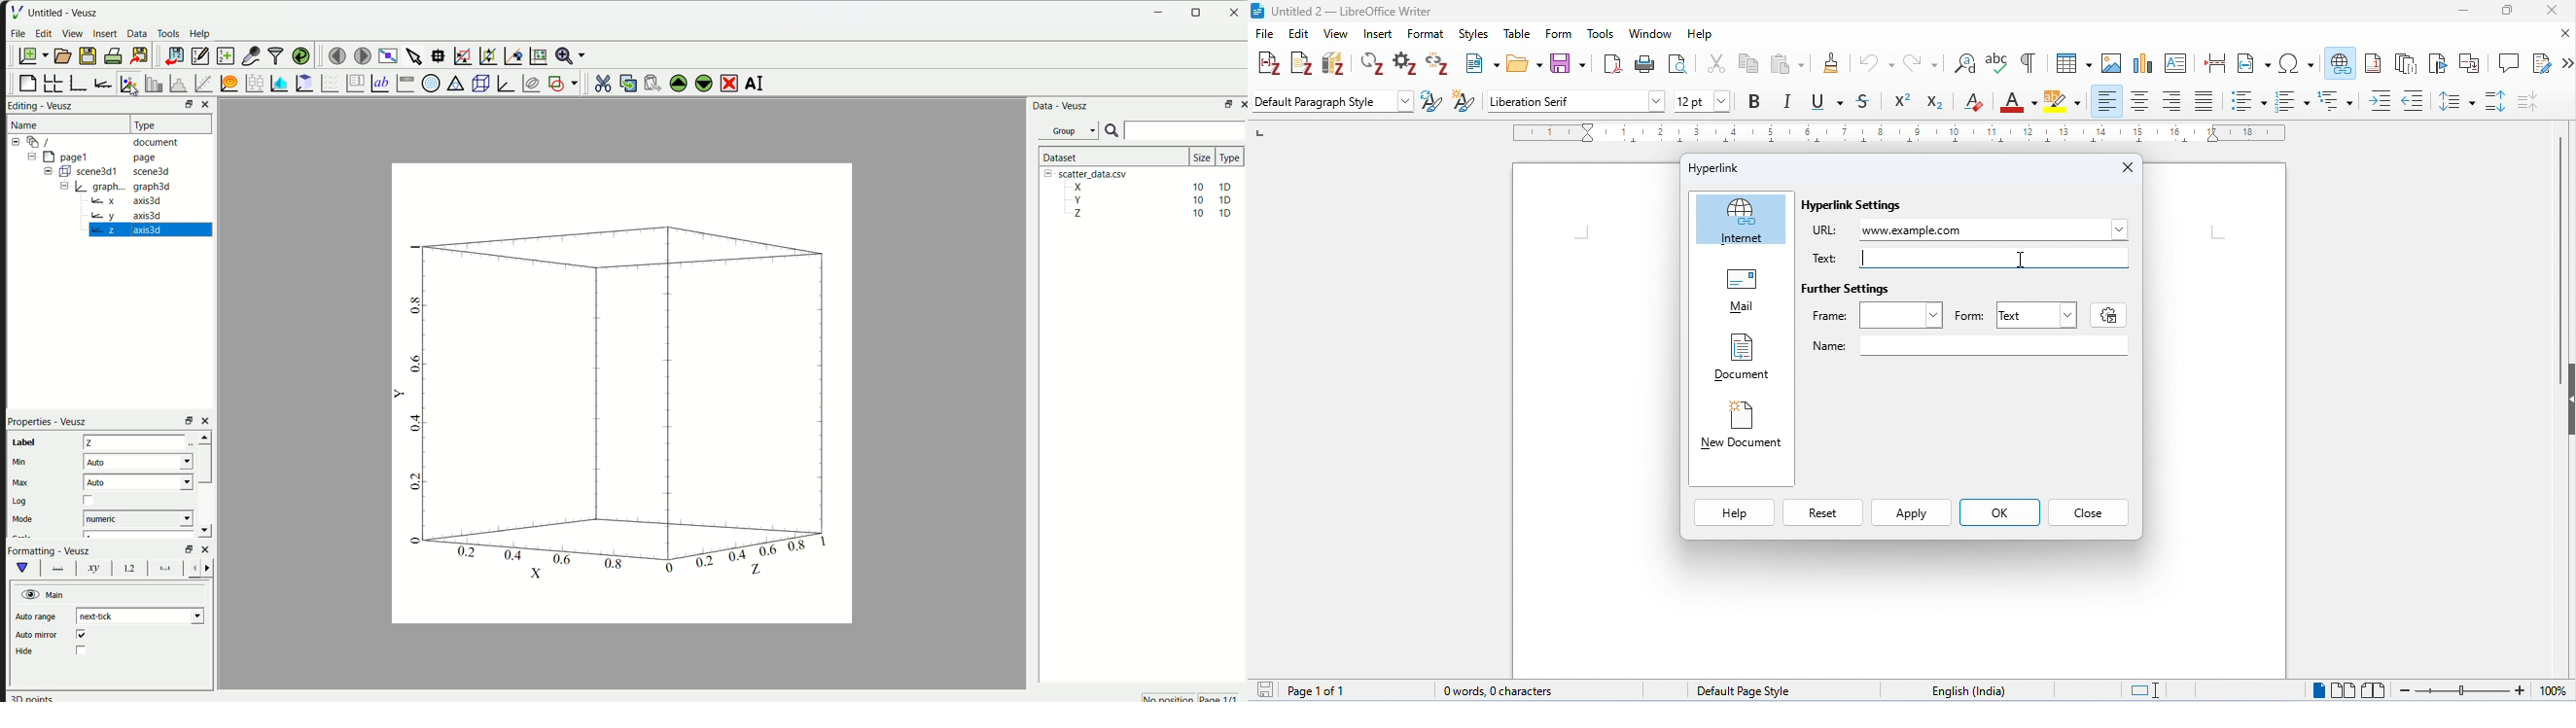 This screenshot has width=2576, height=728. What do you see at coordinates (1975, 102) in the screenshot?
I see `clear formatting` at bounding box center [1975, 102].